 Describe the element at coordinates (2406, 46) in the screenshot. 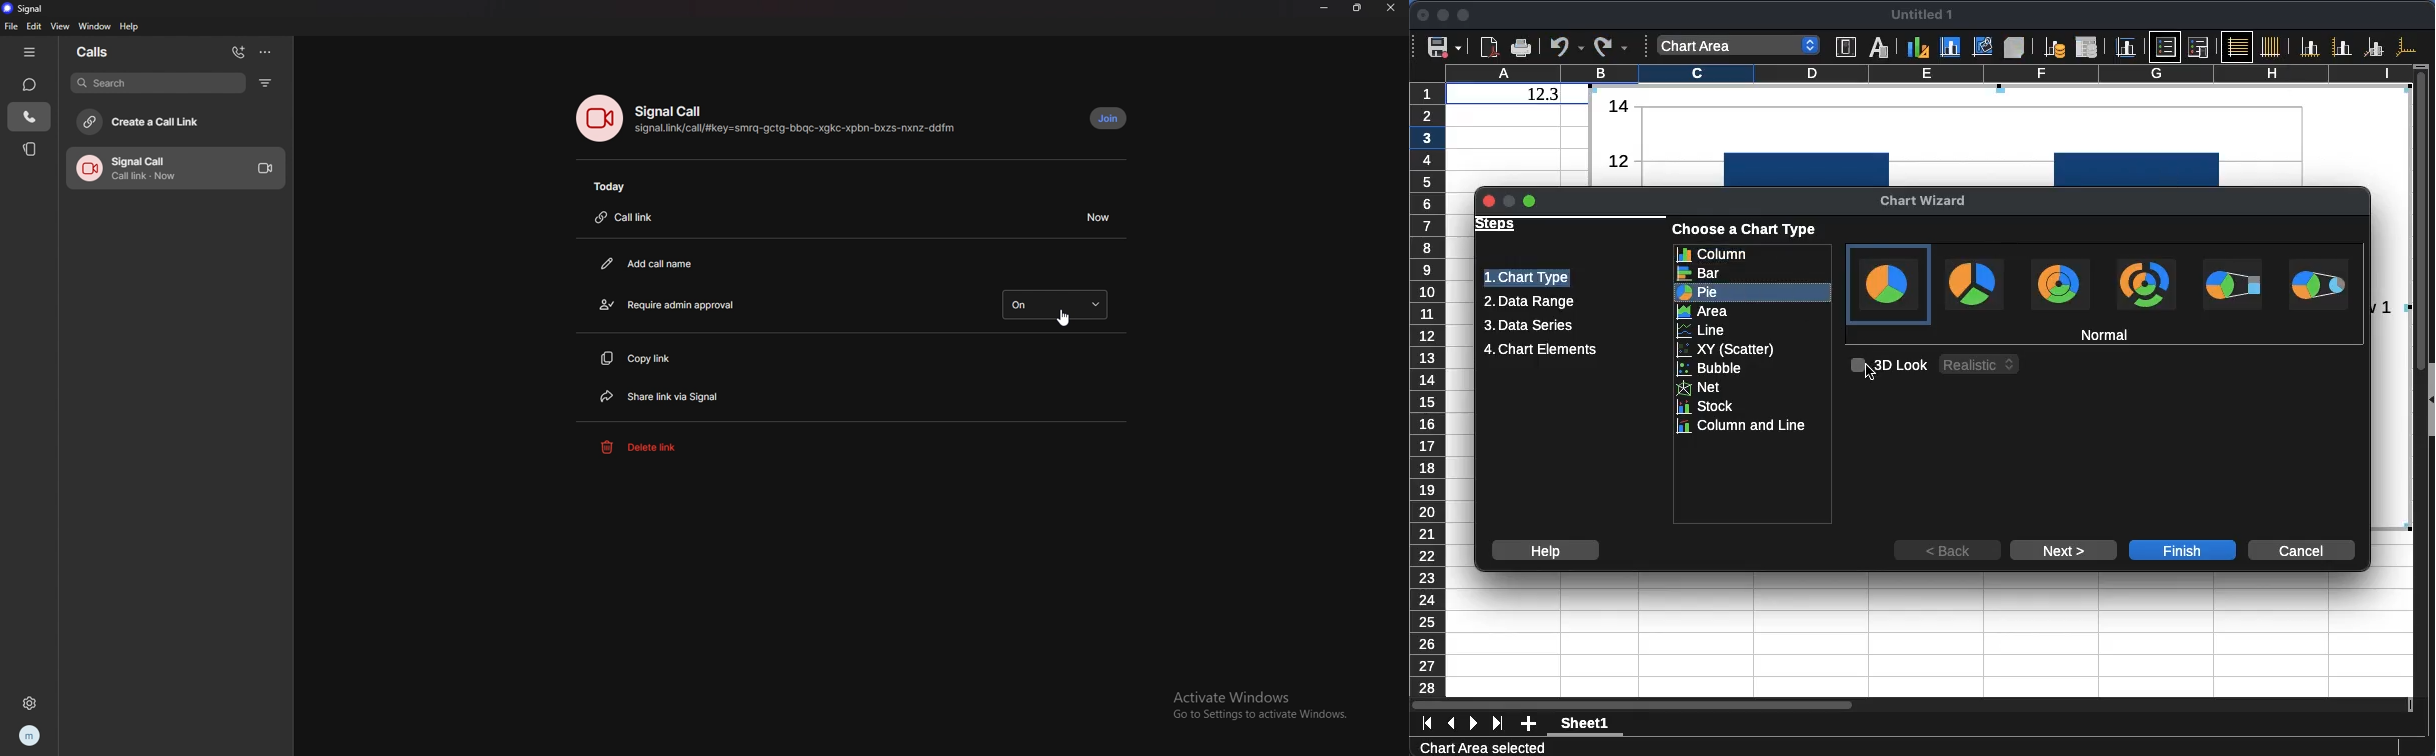

I see `All axes` at that location.